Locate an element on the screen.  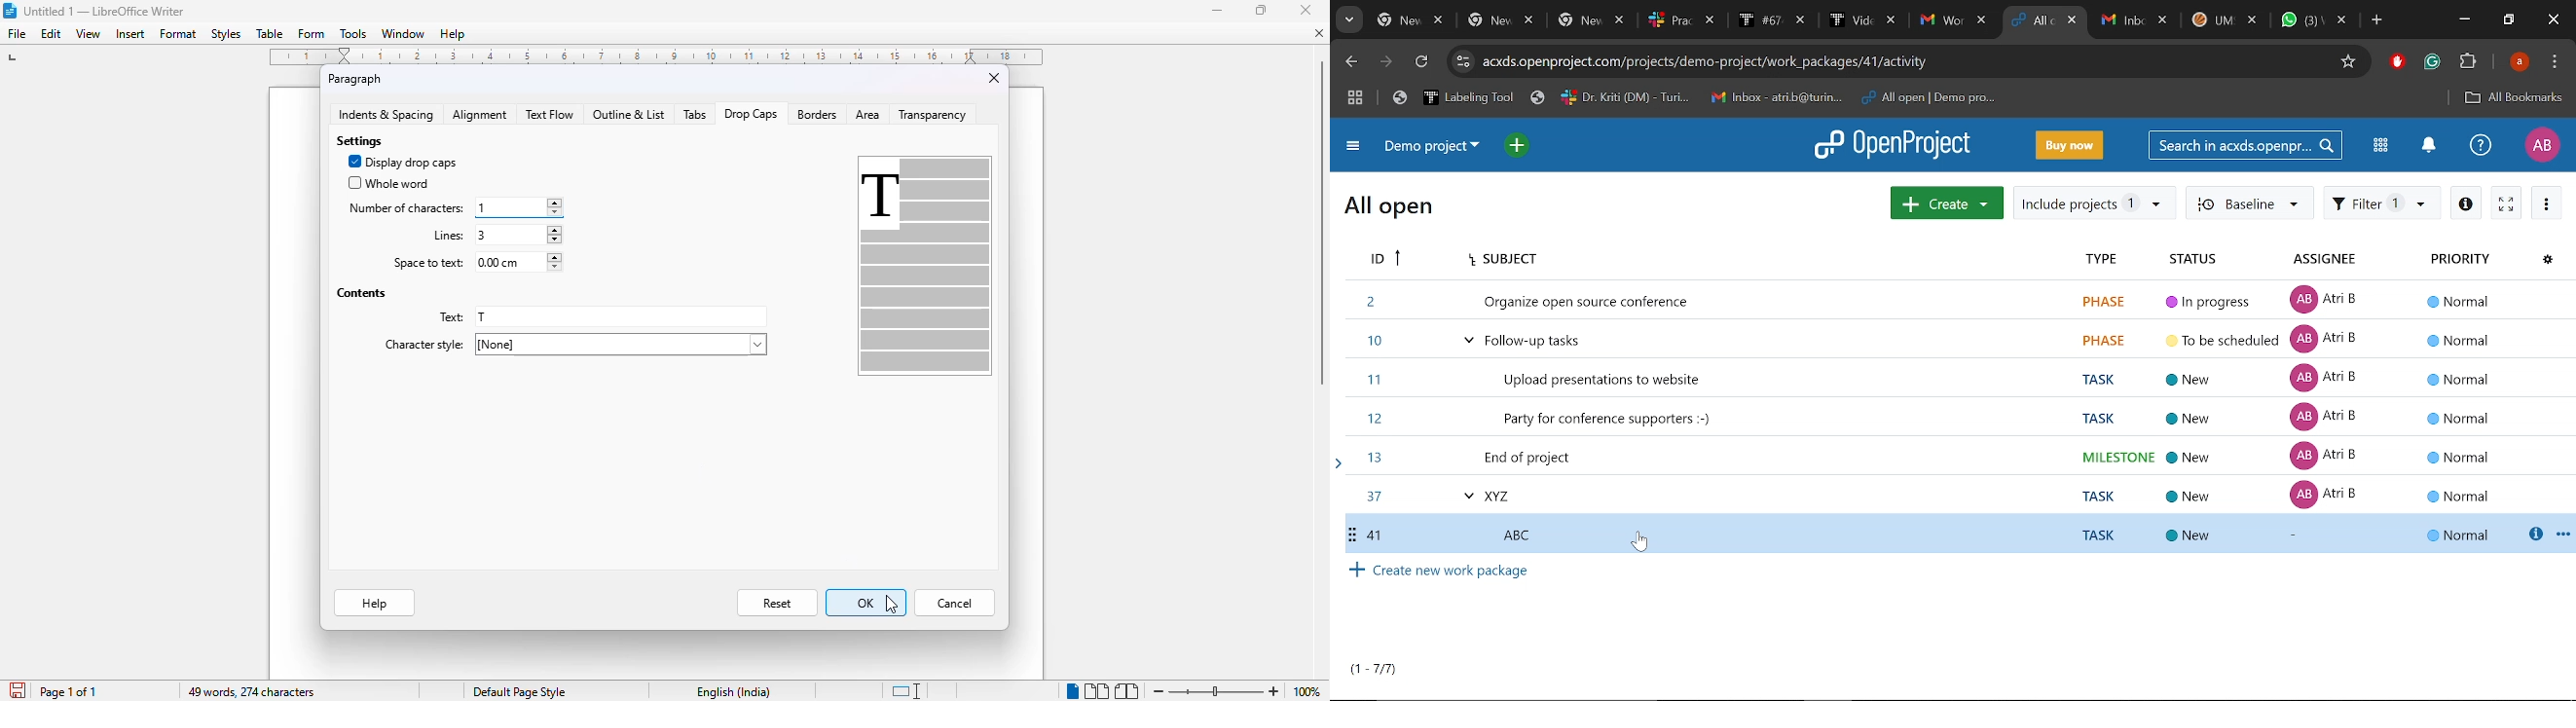
vertical scroll bar is located at coordinates (1321, 220).